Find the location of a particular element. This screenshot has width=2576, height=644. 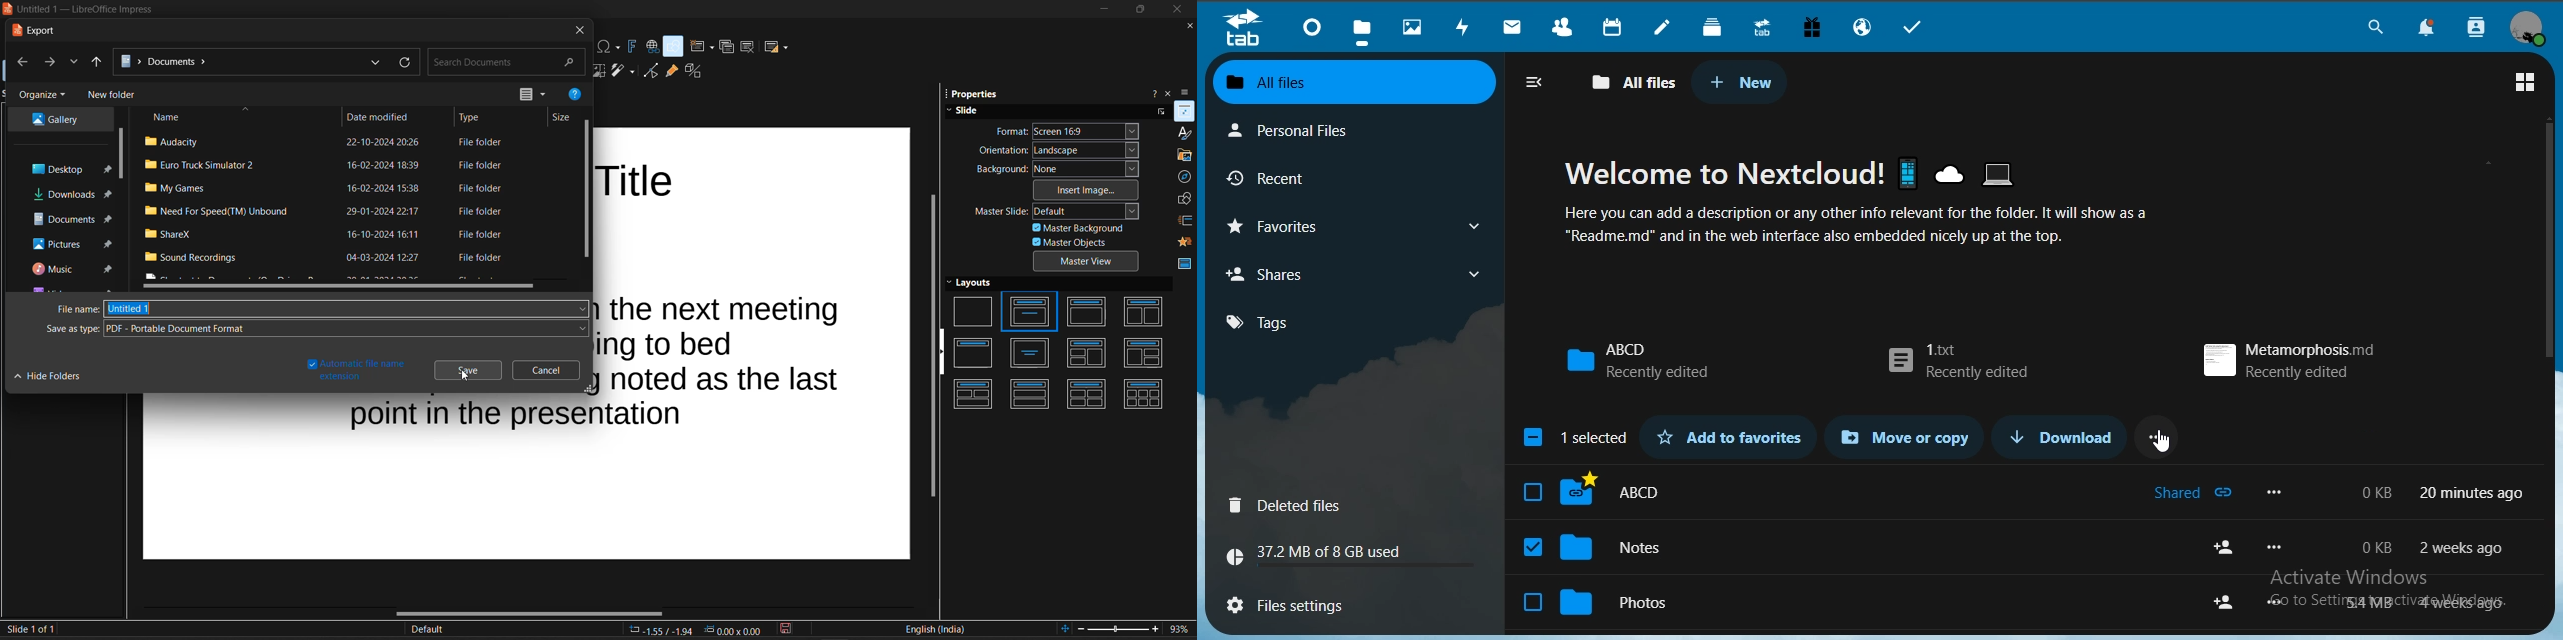

new folder is located at coordinates (112, 95).